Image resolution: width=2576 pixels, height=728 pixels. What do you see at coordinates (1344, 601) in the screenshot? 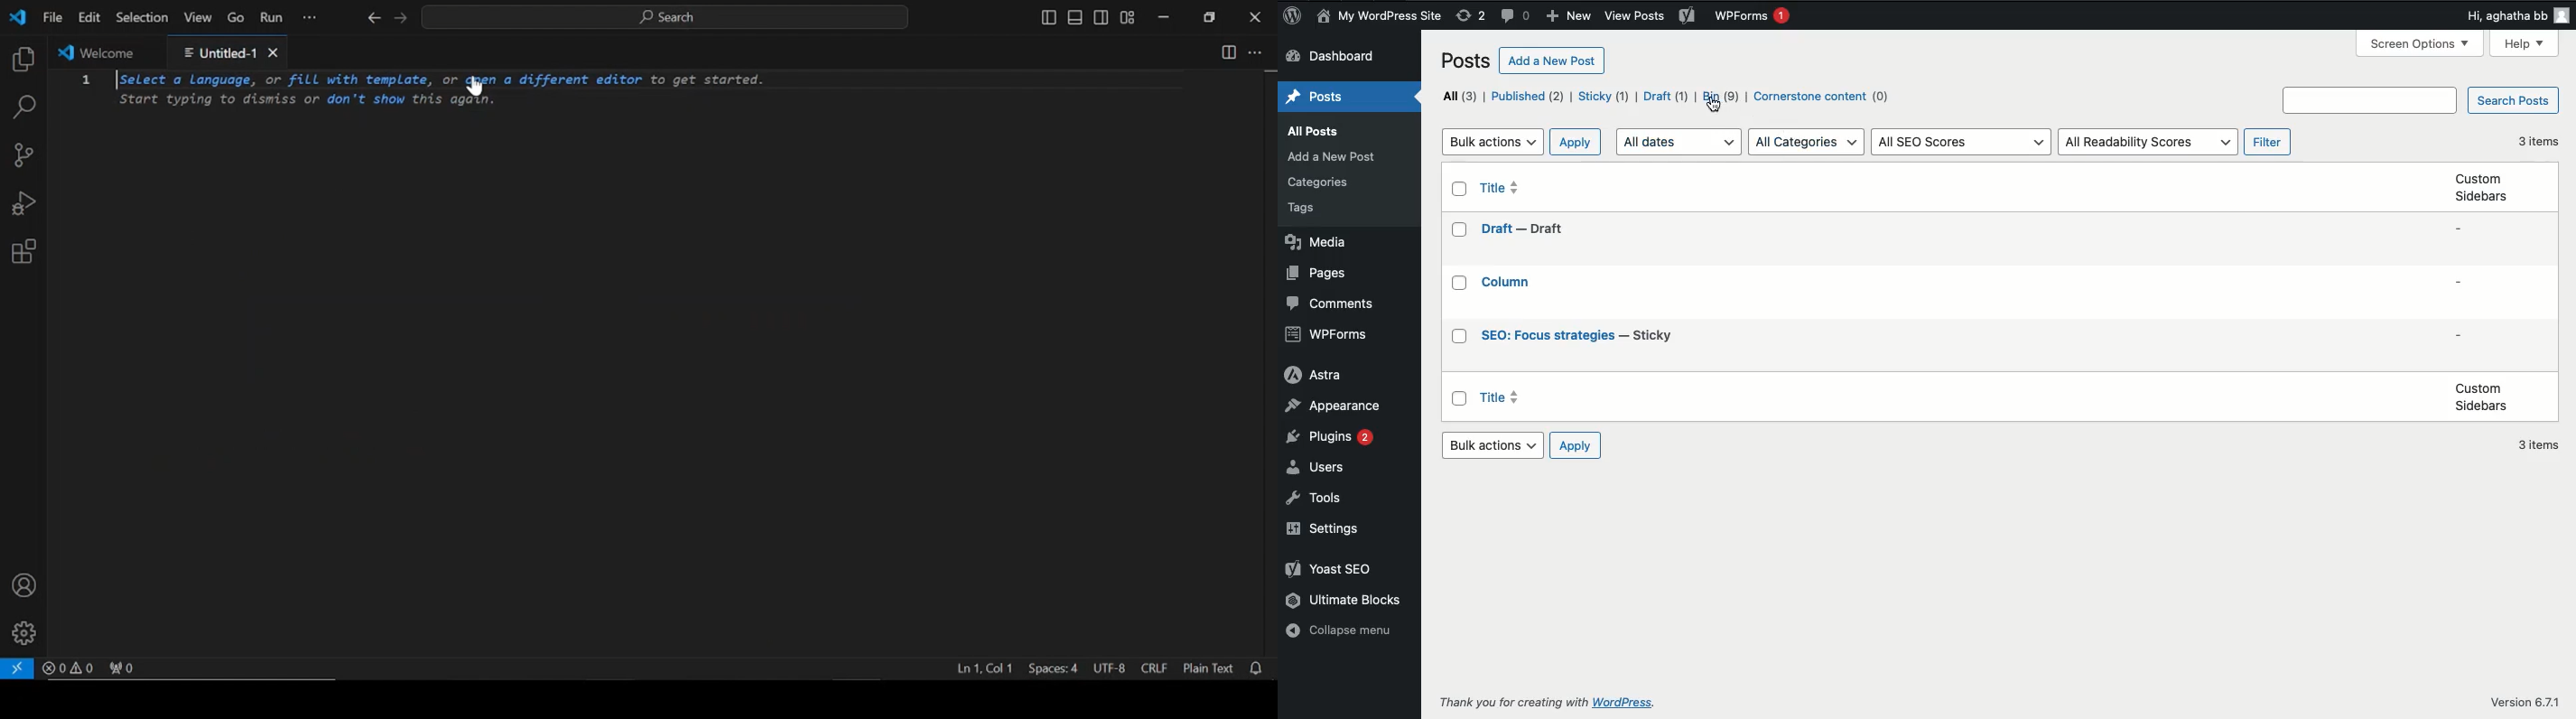
I see `Ultimate blocks` at bounding box center [1344, 601].